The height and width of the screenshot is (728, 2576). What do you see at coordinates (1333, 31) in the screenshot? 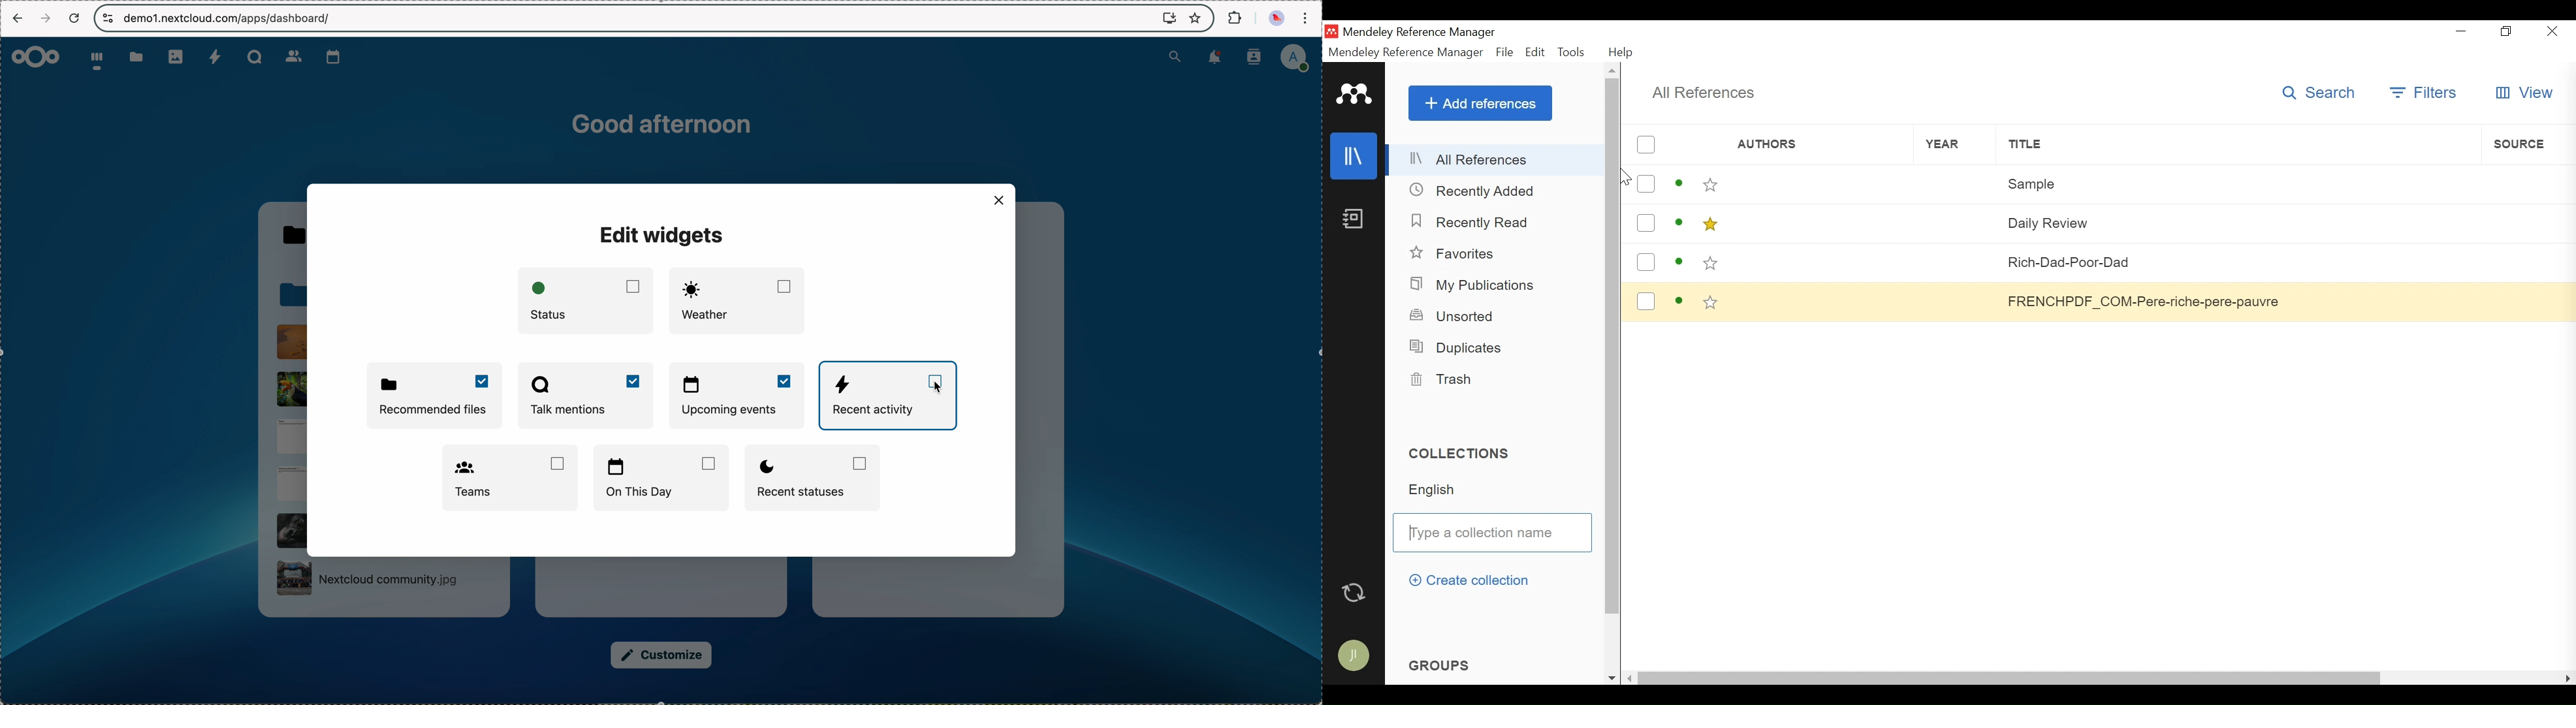
I see `Mendeley Desktop Icon` at bounding box center [1333, 31].